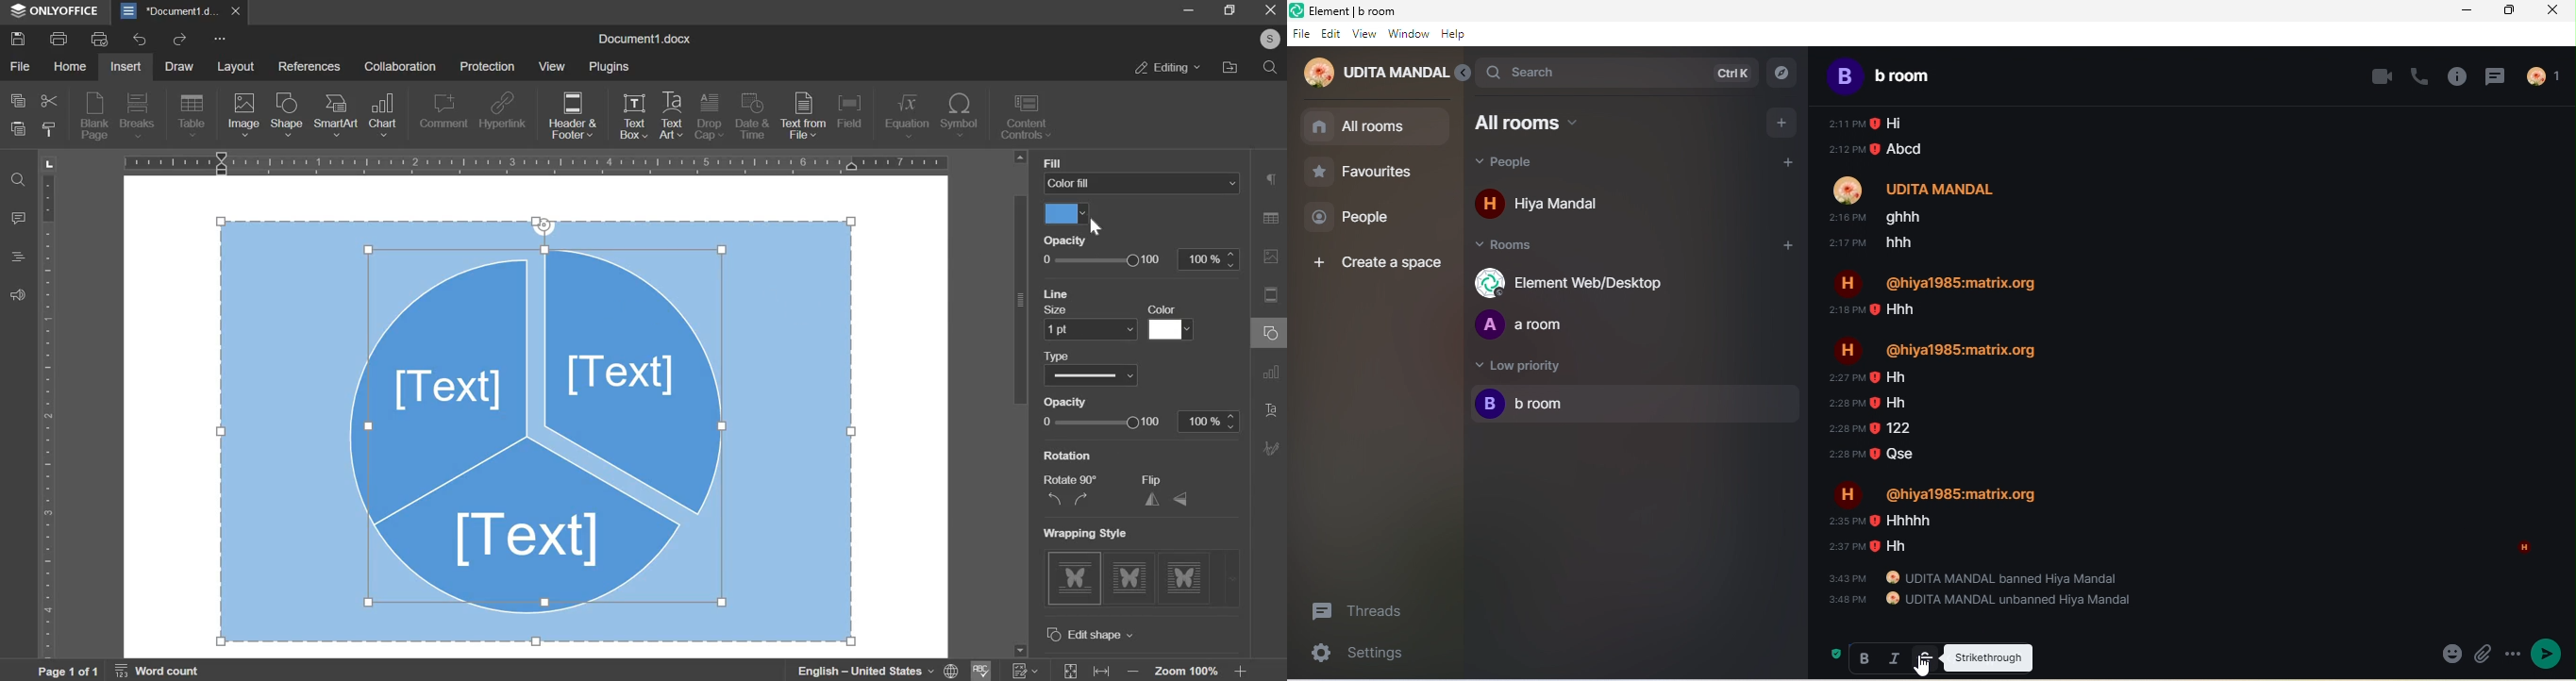 The width and height of the screenshot is (2576, 700). I want to click on line size, so click(1089, 328).